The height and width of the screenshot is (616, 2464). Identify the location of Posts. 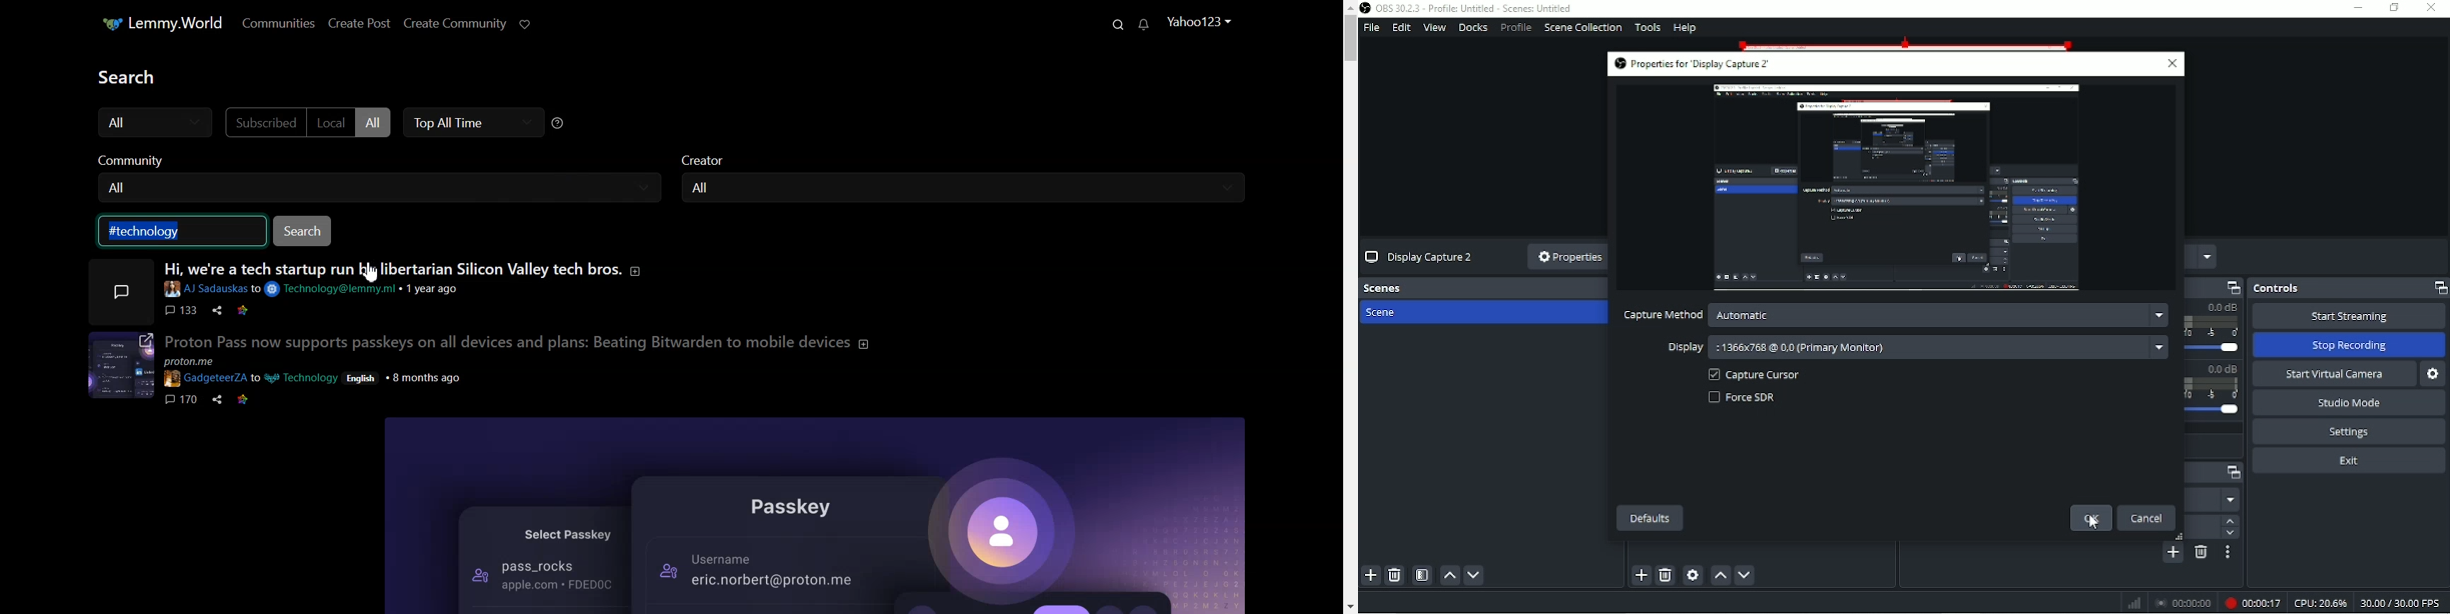
(676, 434).